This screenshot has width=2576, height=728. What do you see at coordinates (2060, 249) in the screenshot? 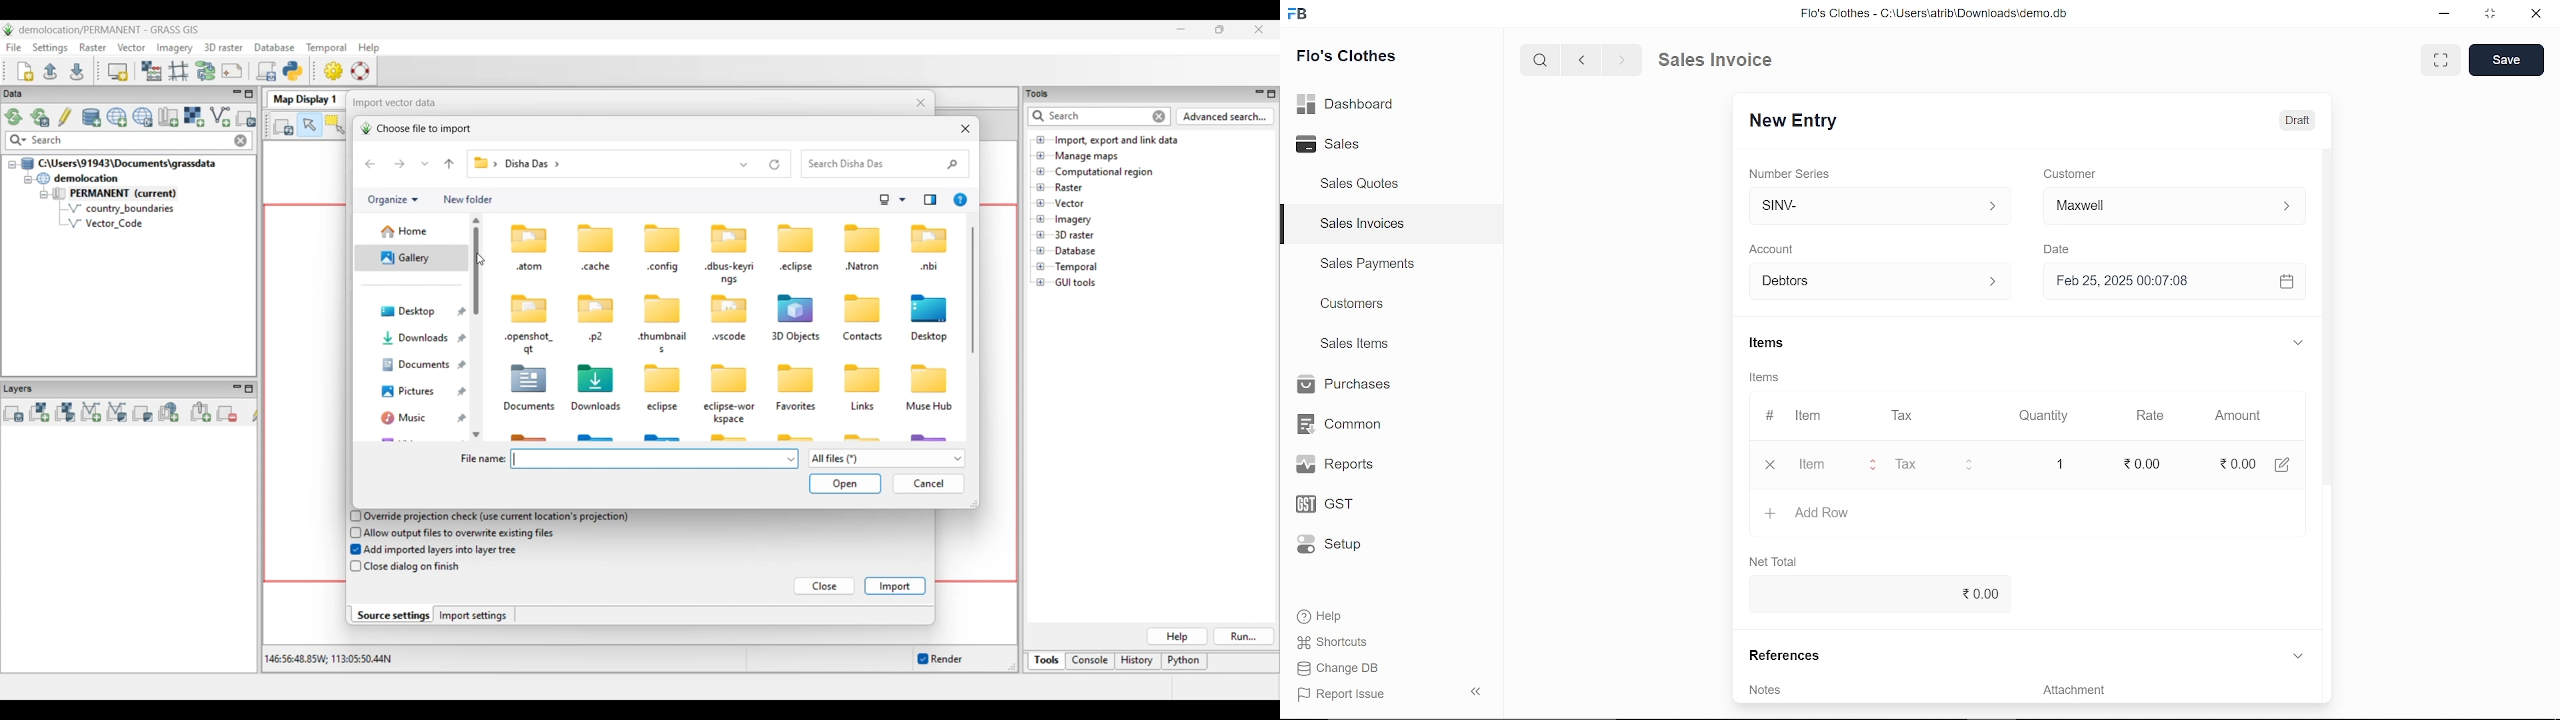
I see `Date` at bounding box center [2060, 249].